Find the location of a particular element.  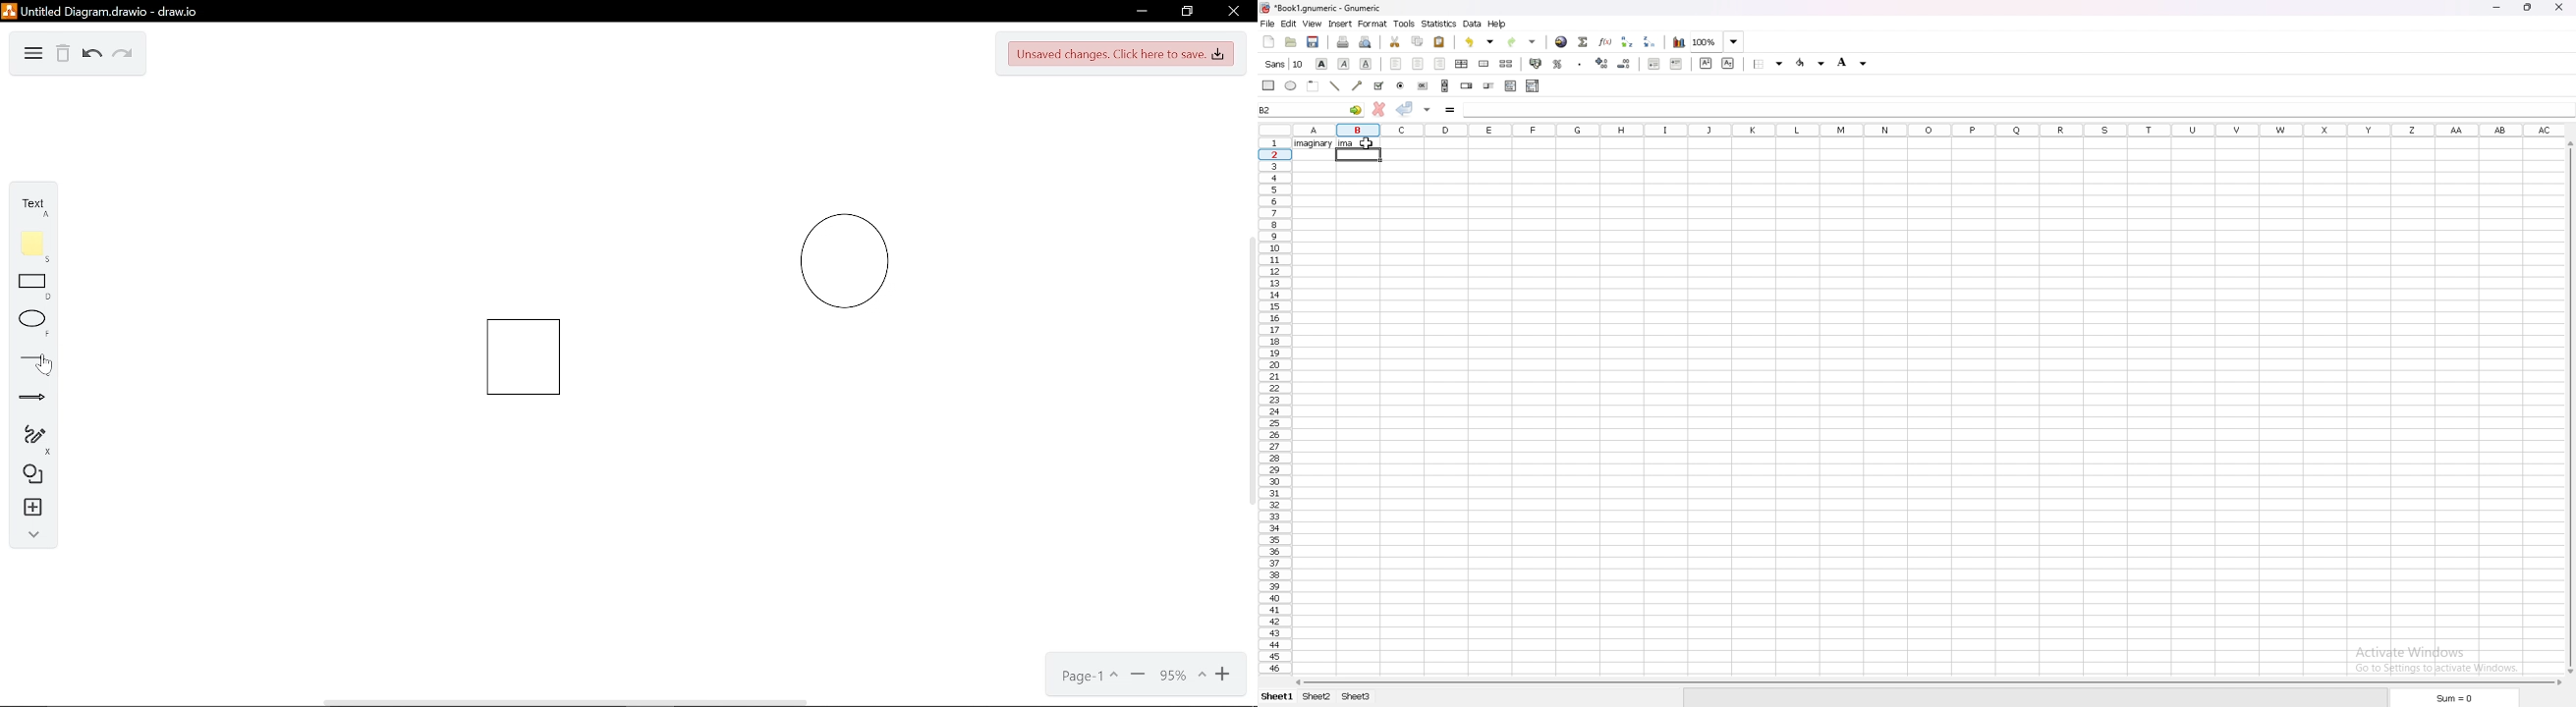

view is located at coordinates (1312, 23).